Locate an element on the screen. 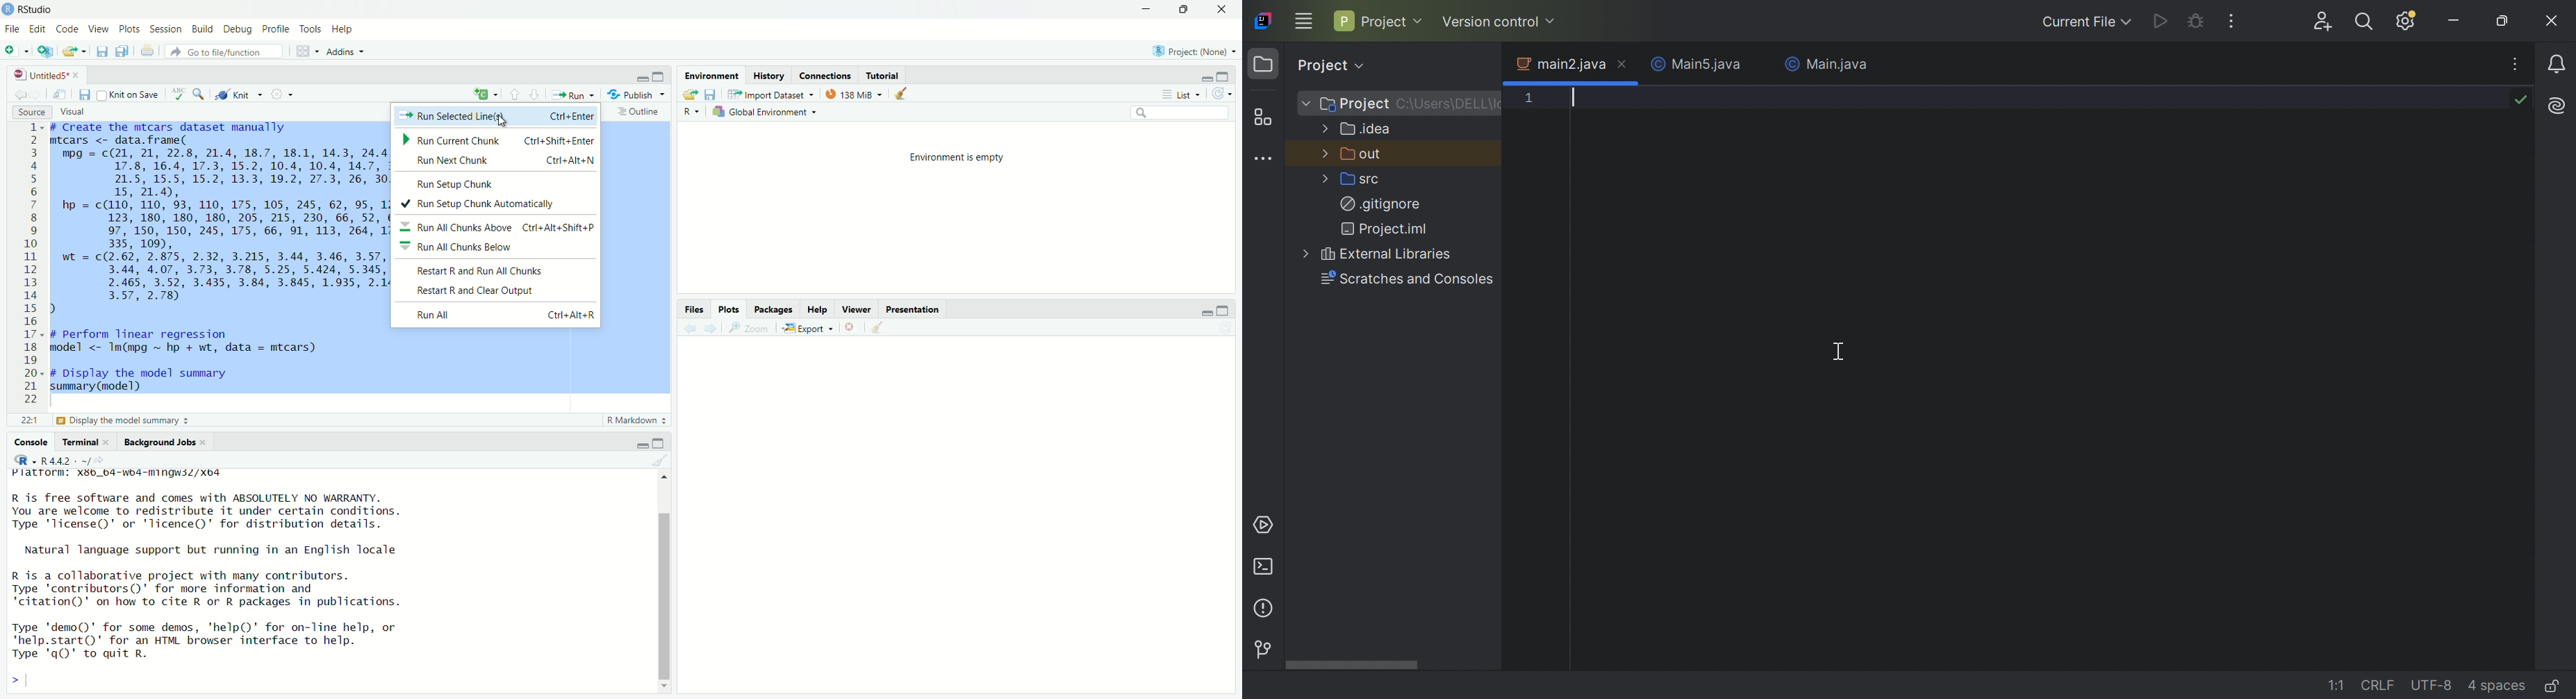 This screenshot has width=2576, height=700. clear all plots is located at coordinates (879, 327).